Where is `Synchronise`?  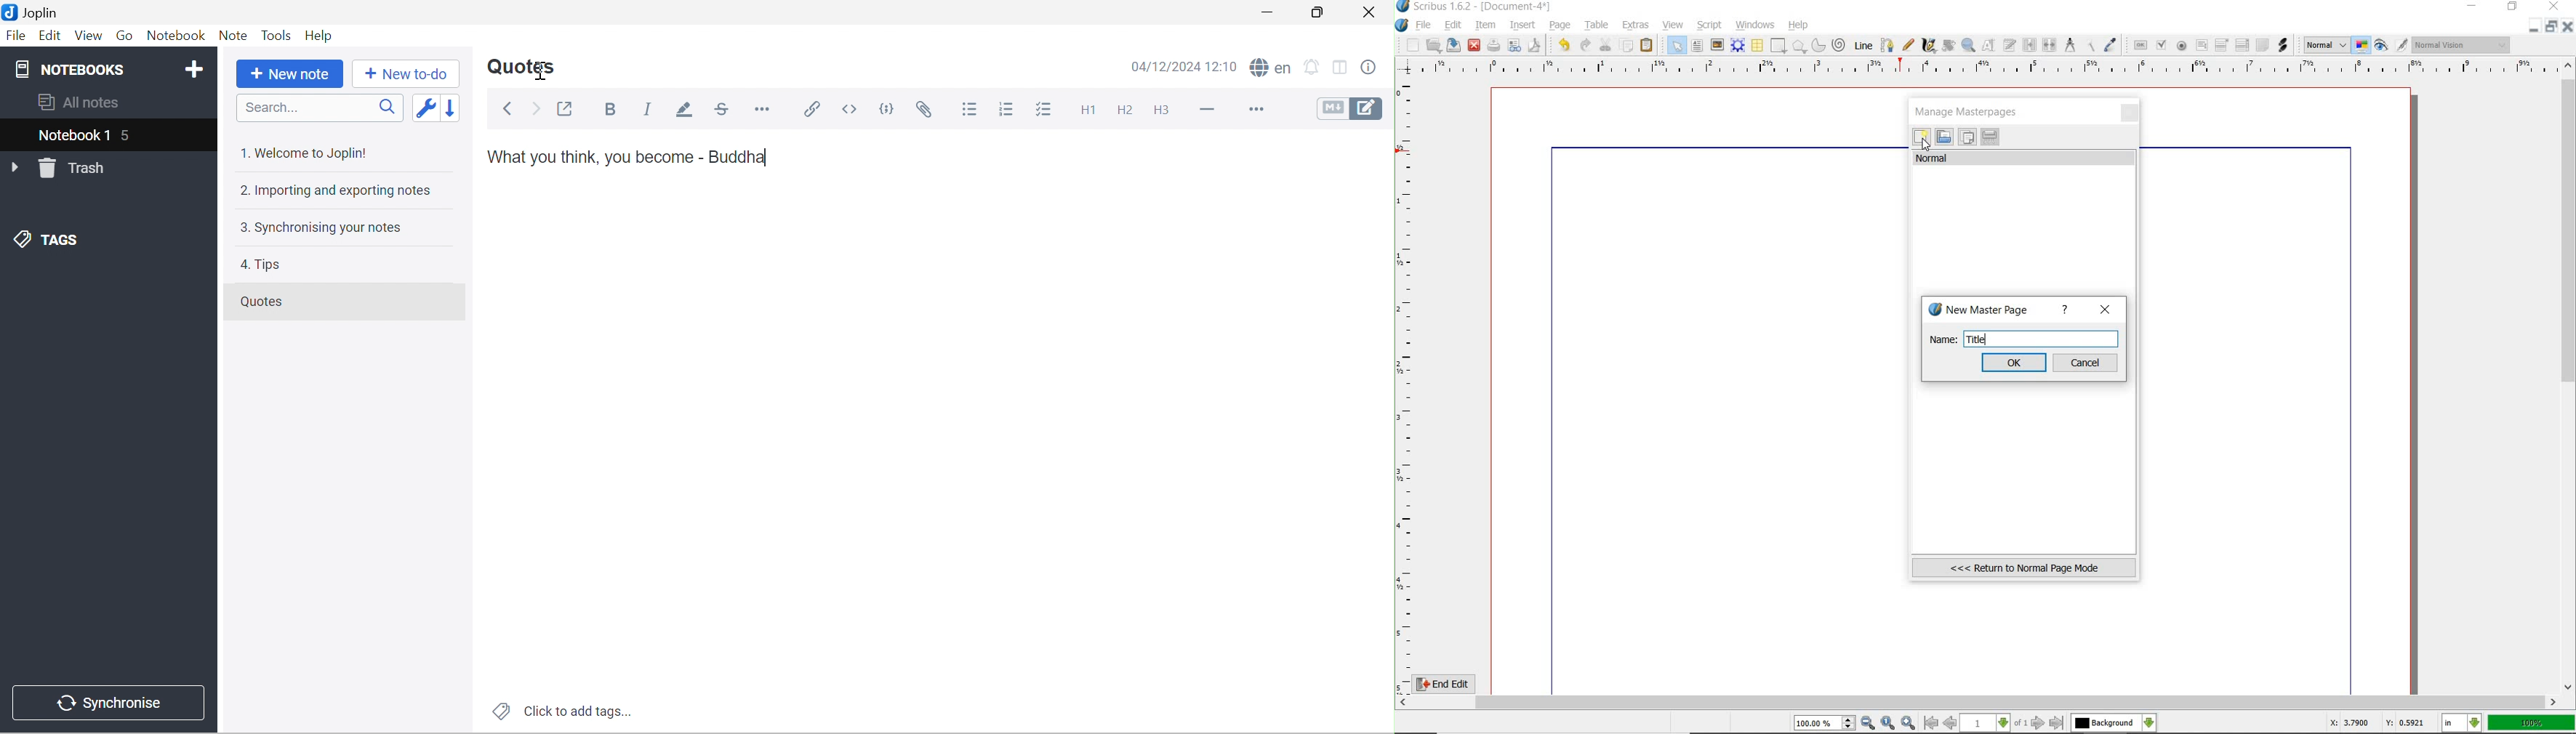 Synchronise is located at coordinates (113, 705).